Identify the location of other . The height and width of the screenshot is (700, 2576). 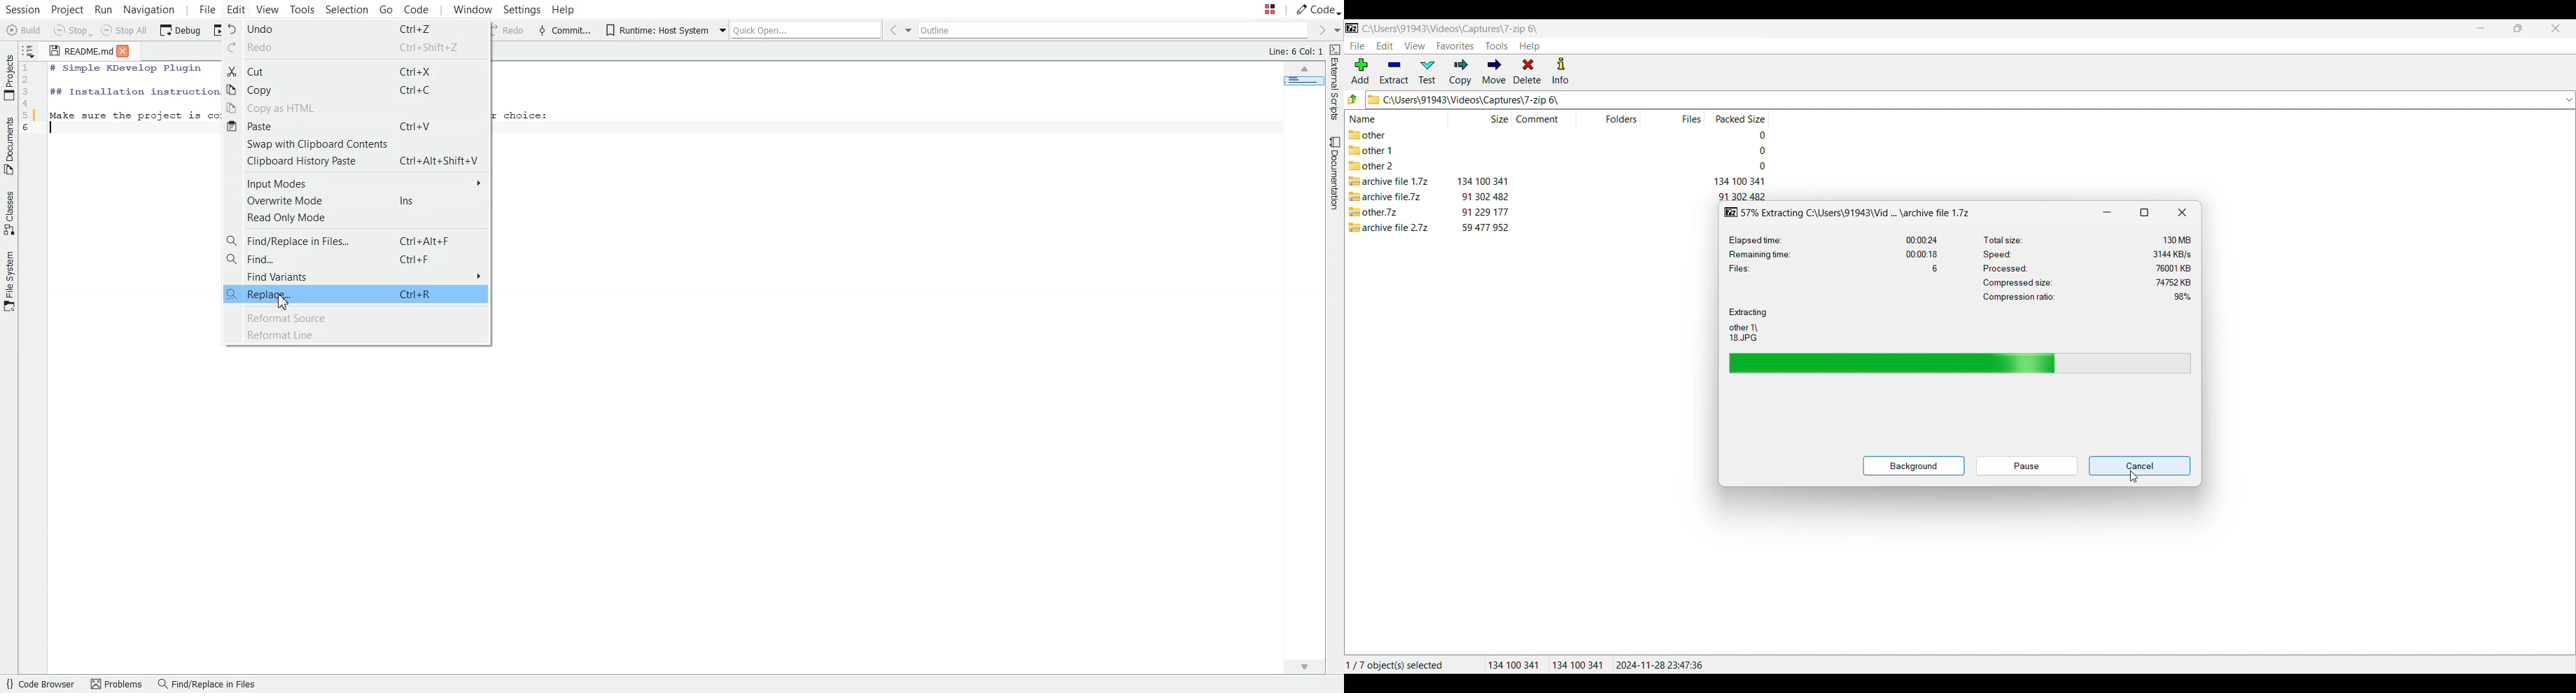
(1376, 135).